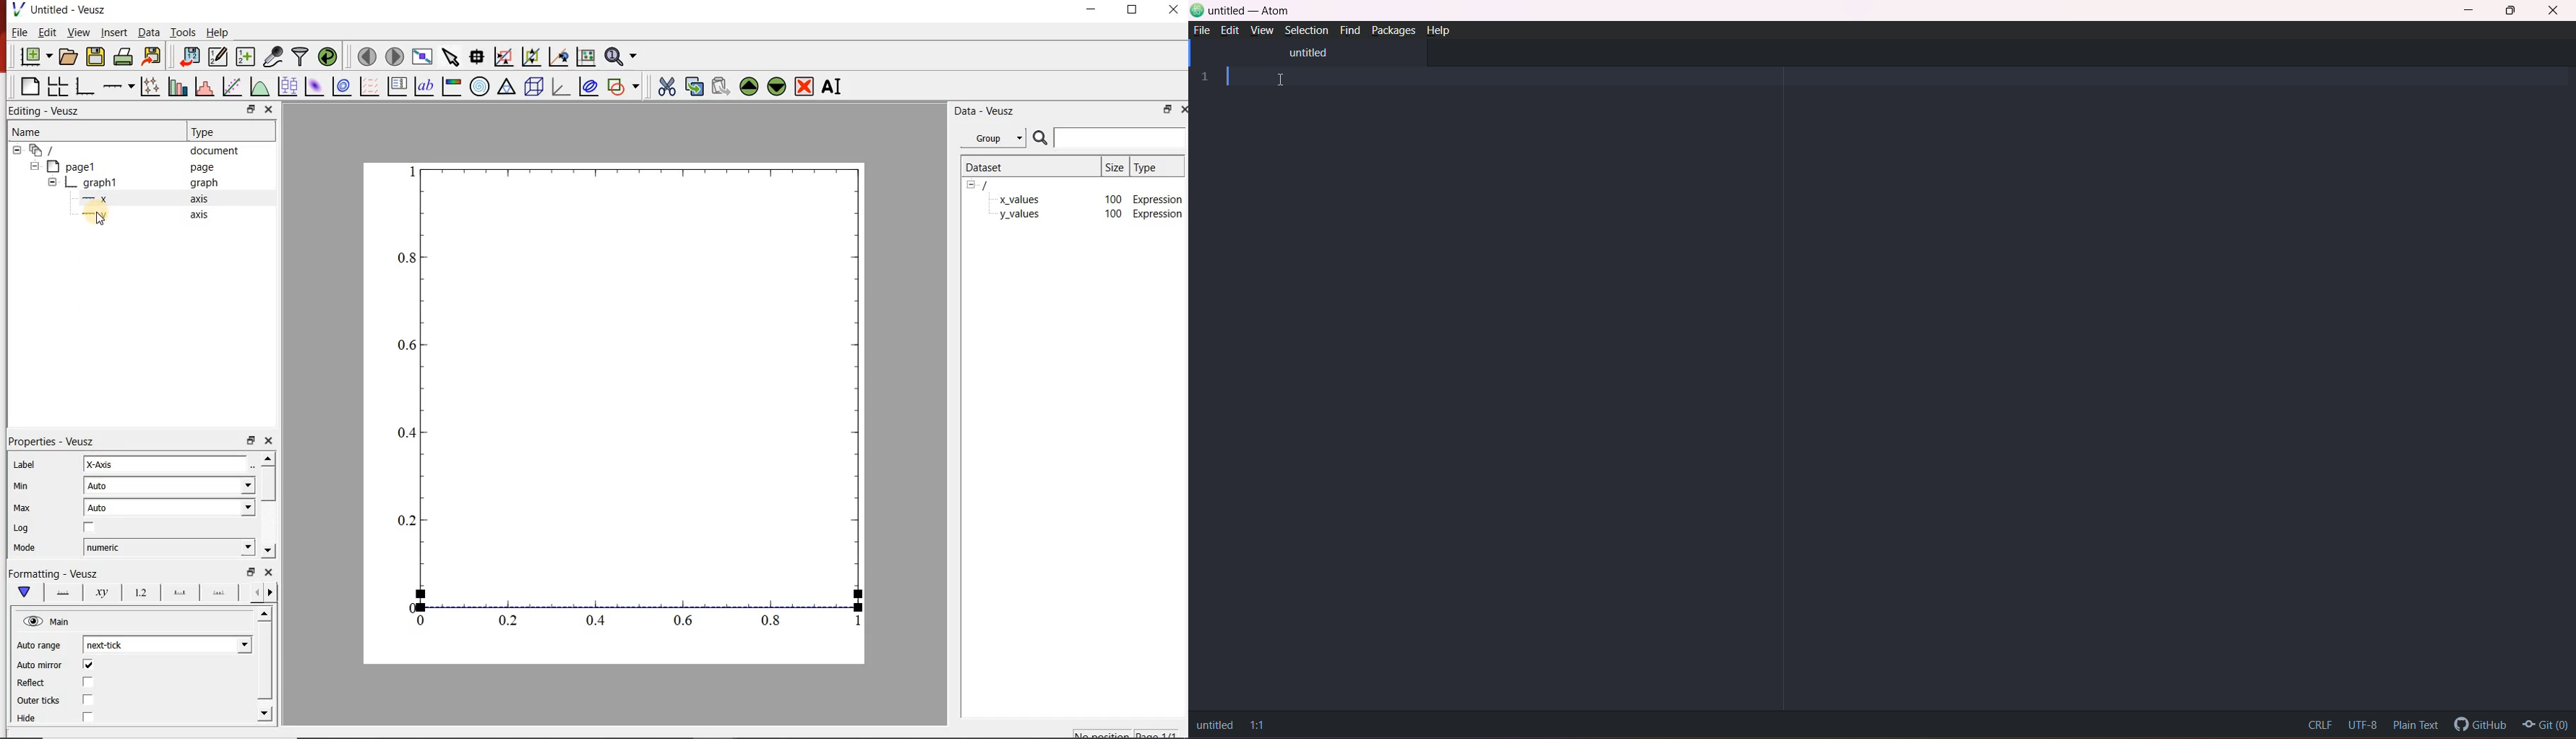 The height and width of the screenshot is (756, 2576). Describe the element at coordinates (369, 86) in the screenshot. I see `plot vector field` at that location.